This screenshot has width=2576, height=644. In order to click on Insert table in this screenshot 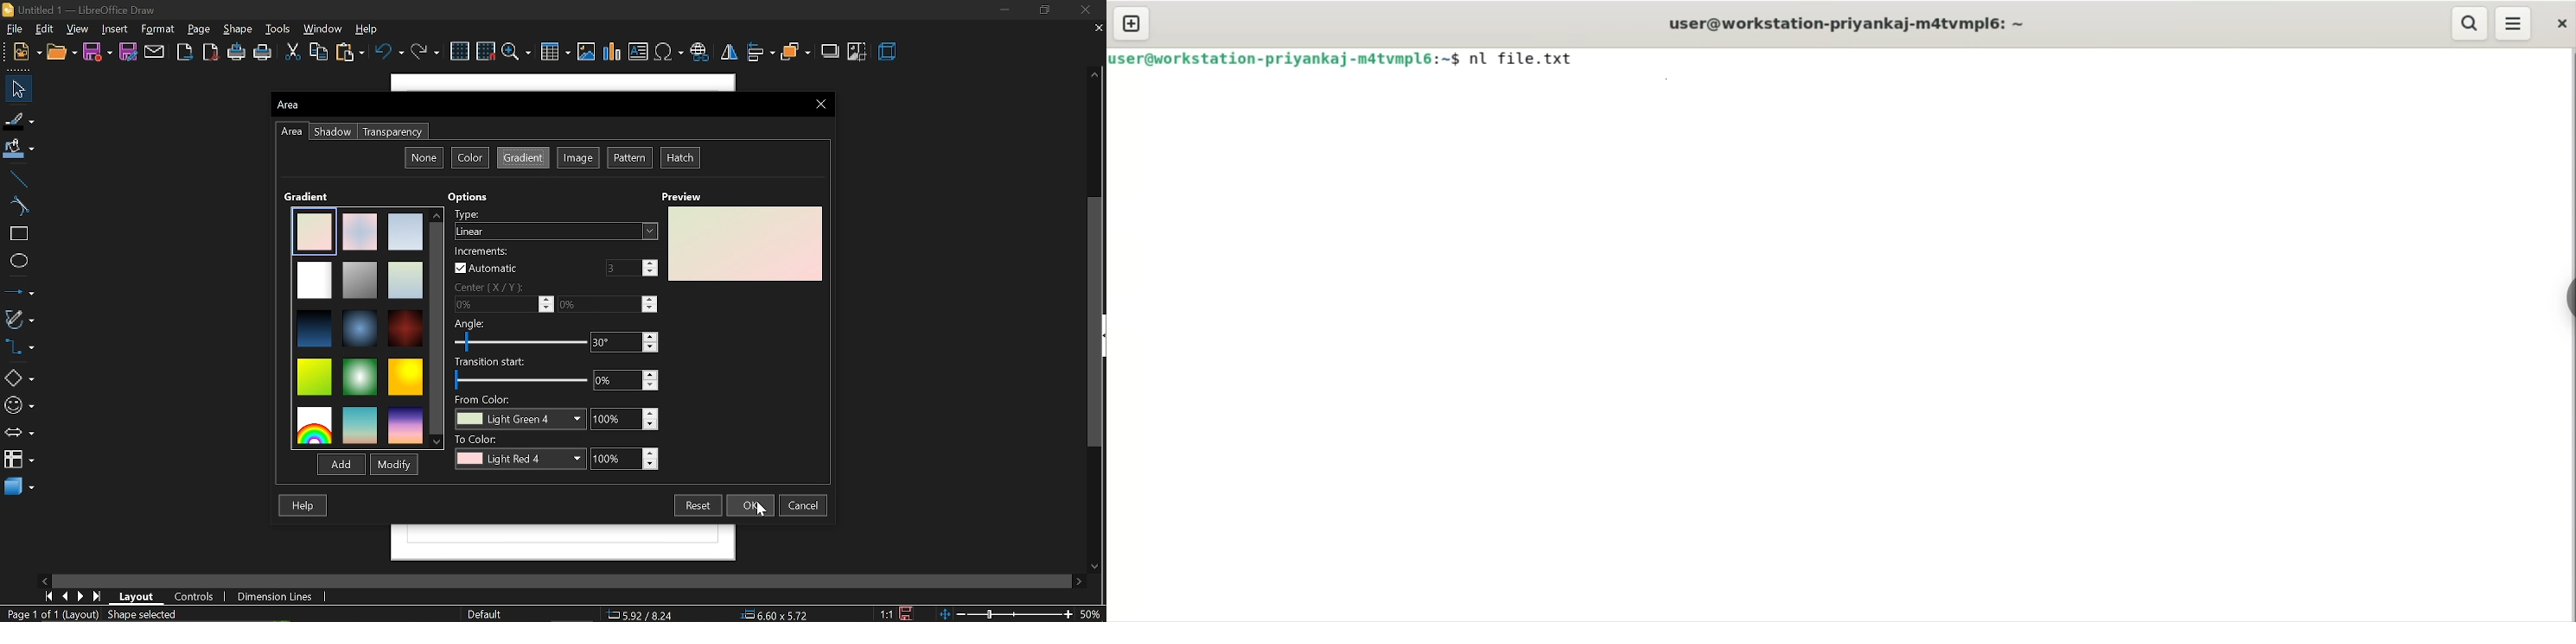, I will do `click(555, 53)`.